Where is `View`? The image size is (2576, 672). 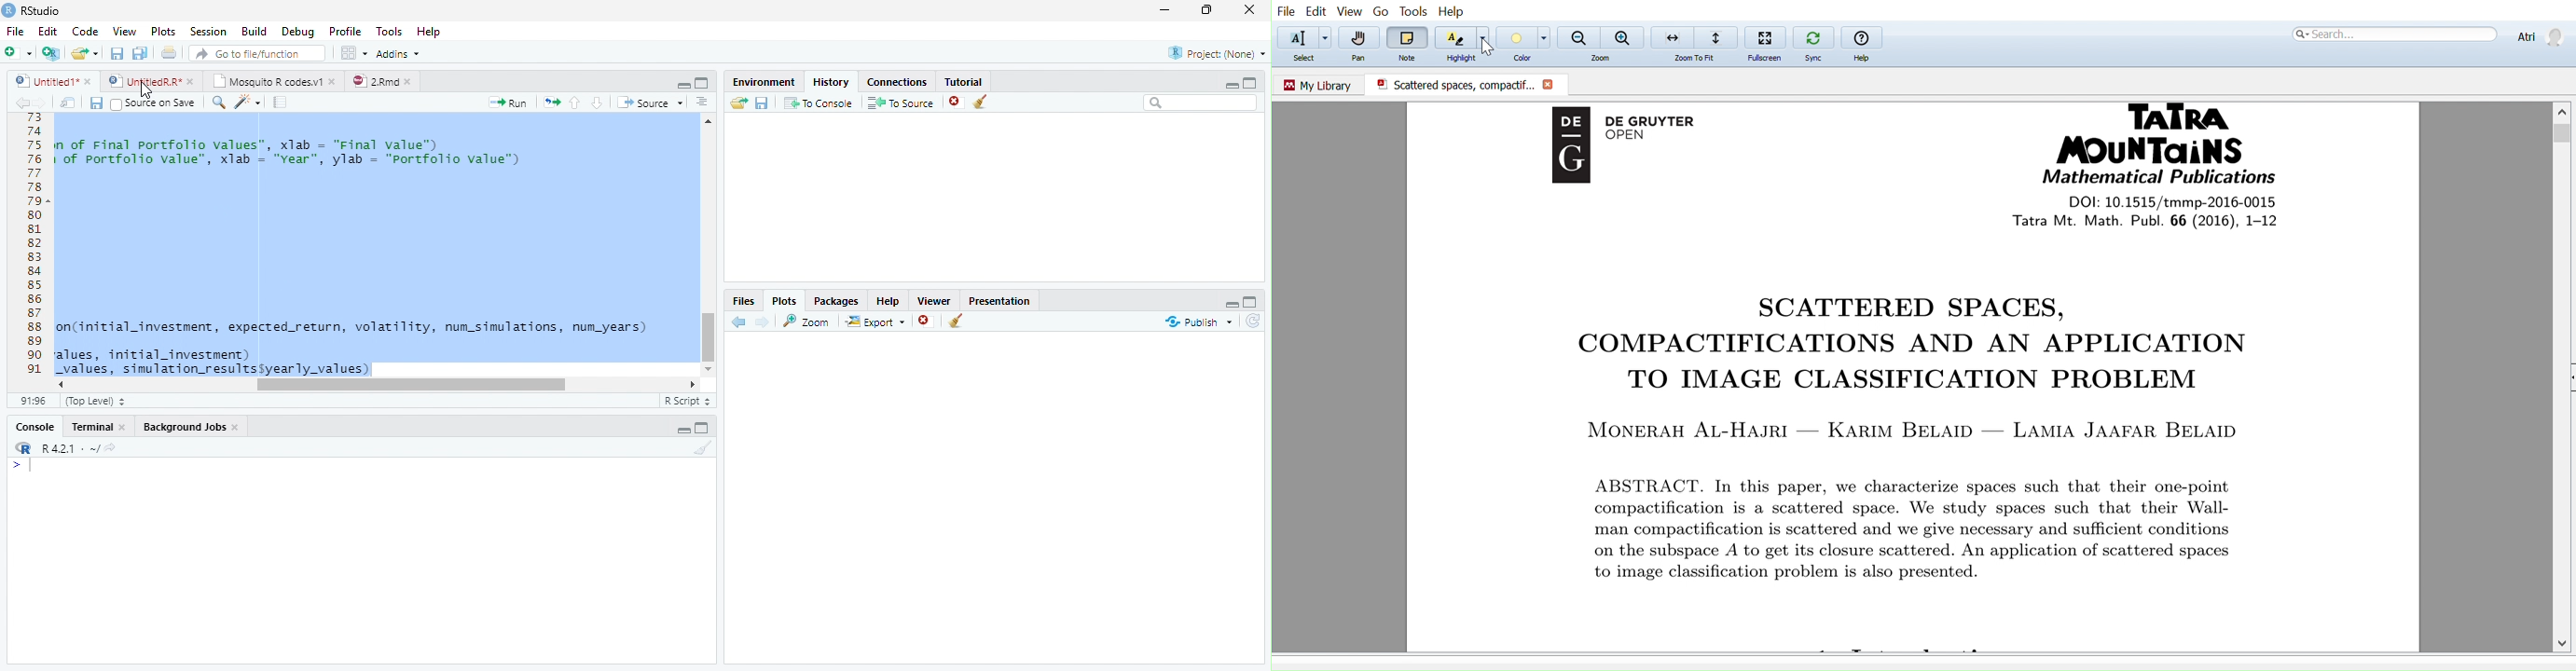 View is located at coordinates (123, 30).